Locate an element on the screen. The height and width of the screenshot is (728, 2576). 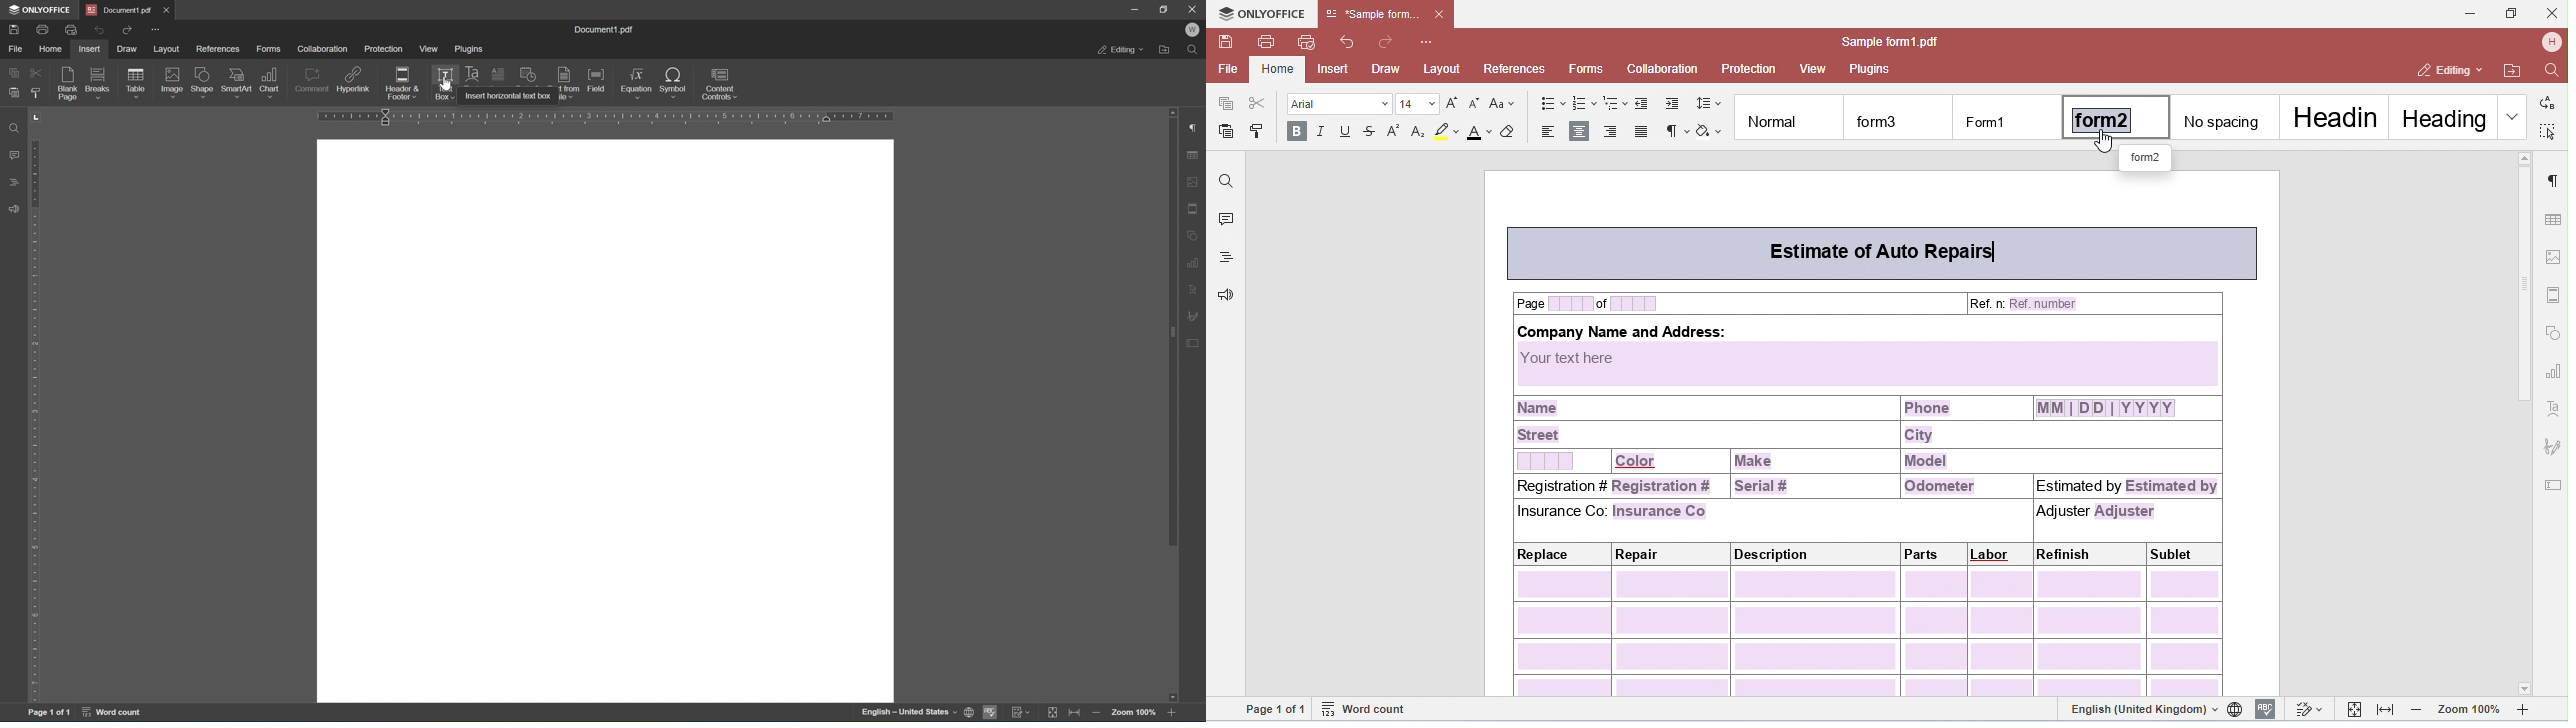
spell checking is located at coordinates (993, 712).